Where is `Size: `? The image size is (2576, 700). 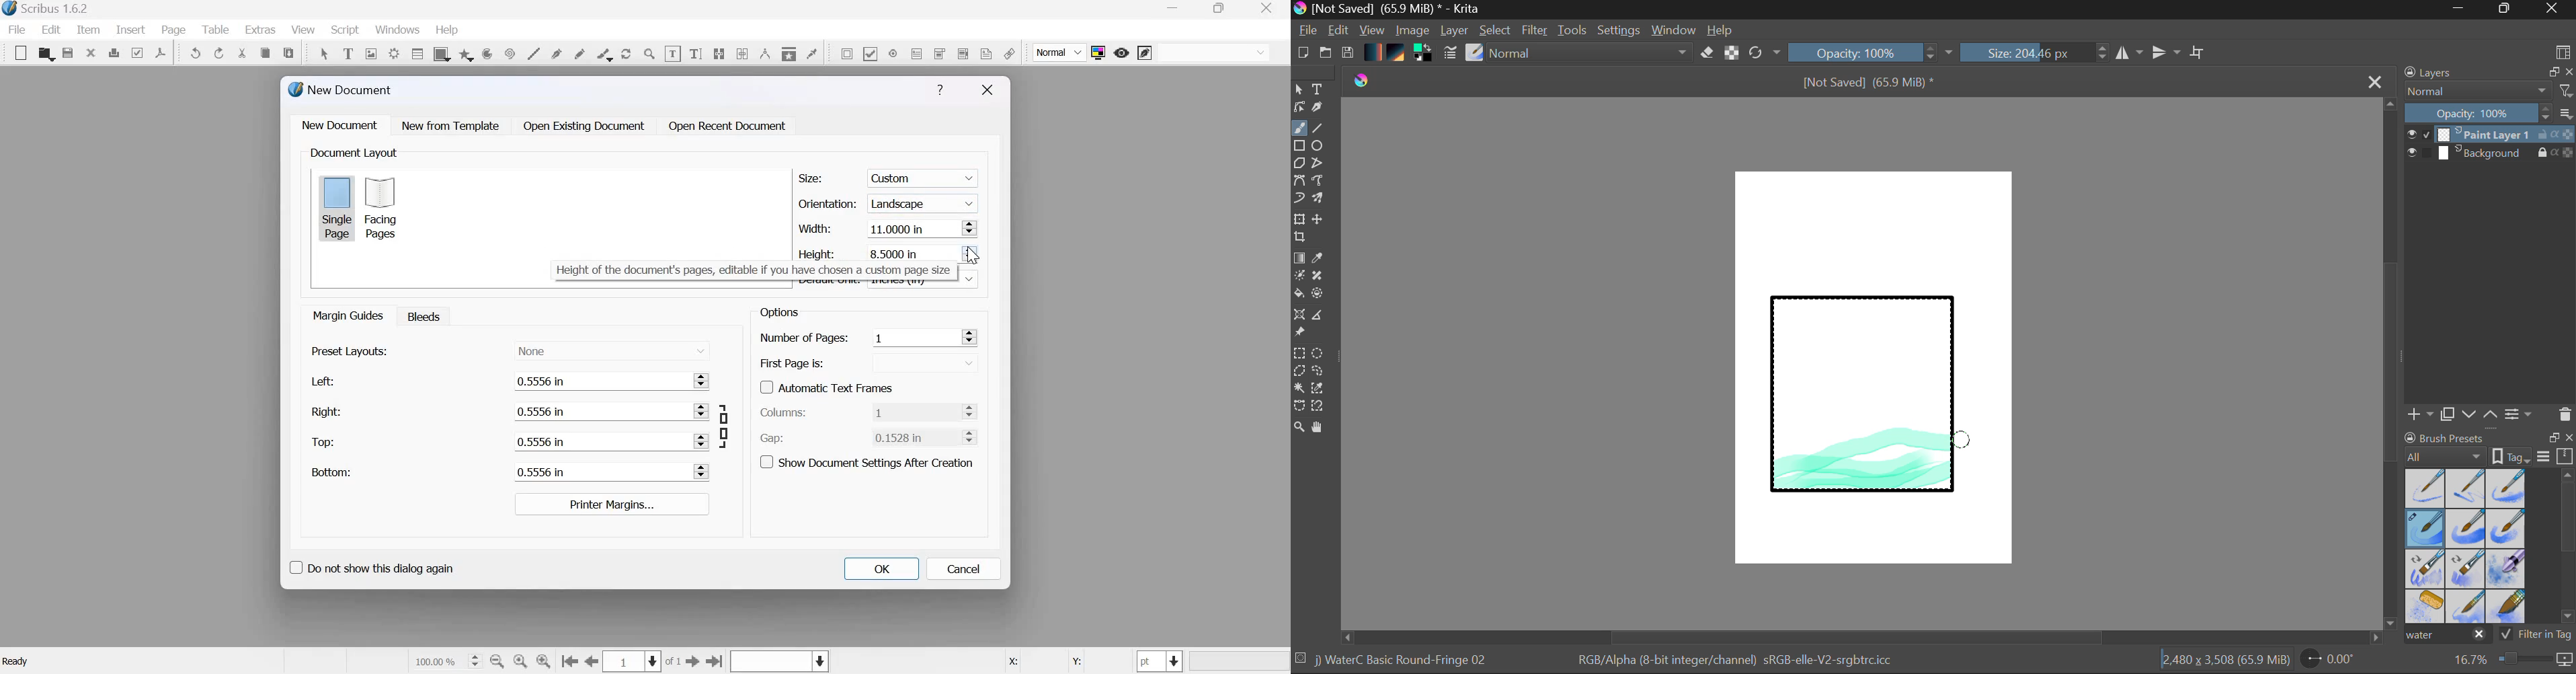
Size:  is located at coordinates (811, 178).